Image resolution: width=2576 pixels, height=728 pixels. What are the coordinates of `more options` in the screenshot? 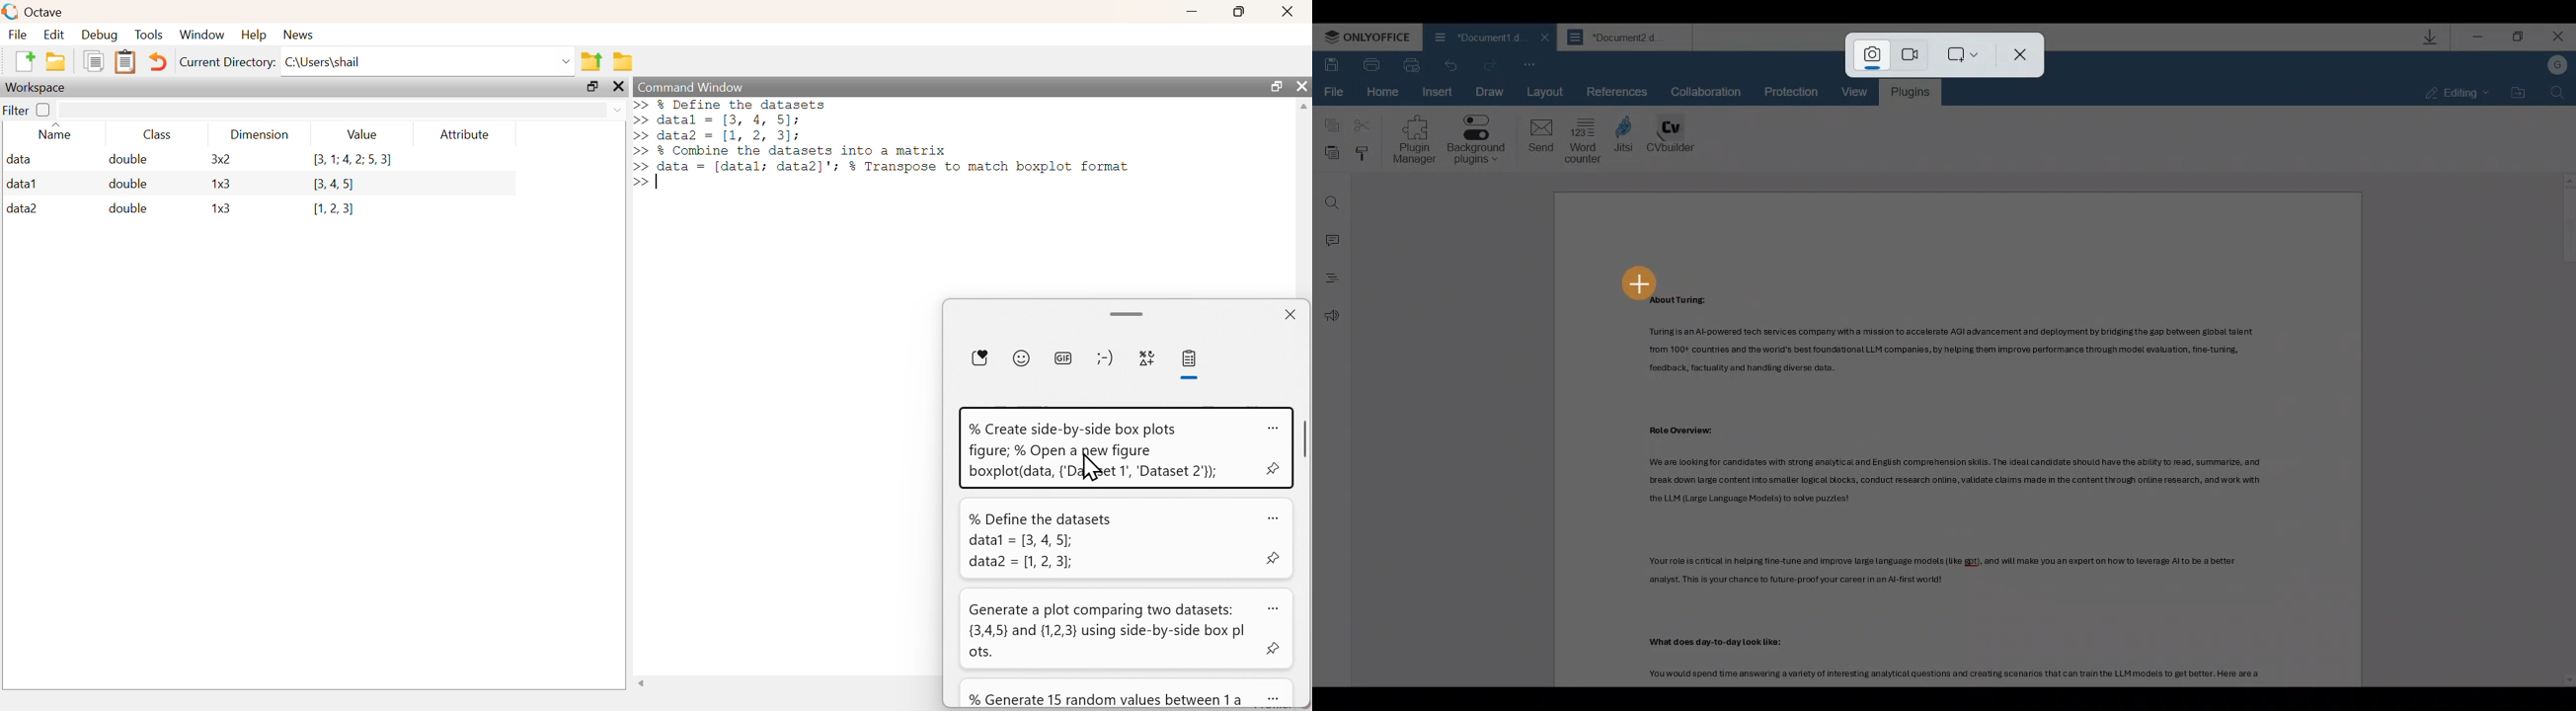 It's located at (1273, 696).